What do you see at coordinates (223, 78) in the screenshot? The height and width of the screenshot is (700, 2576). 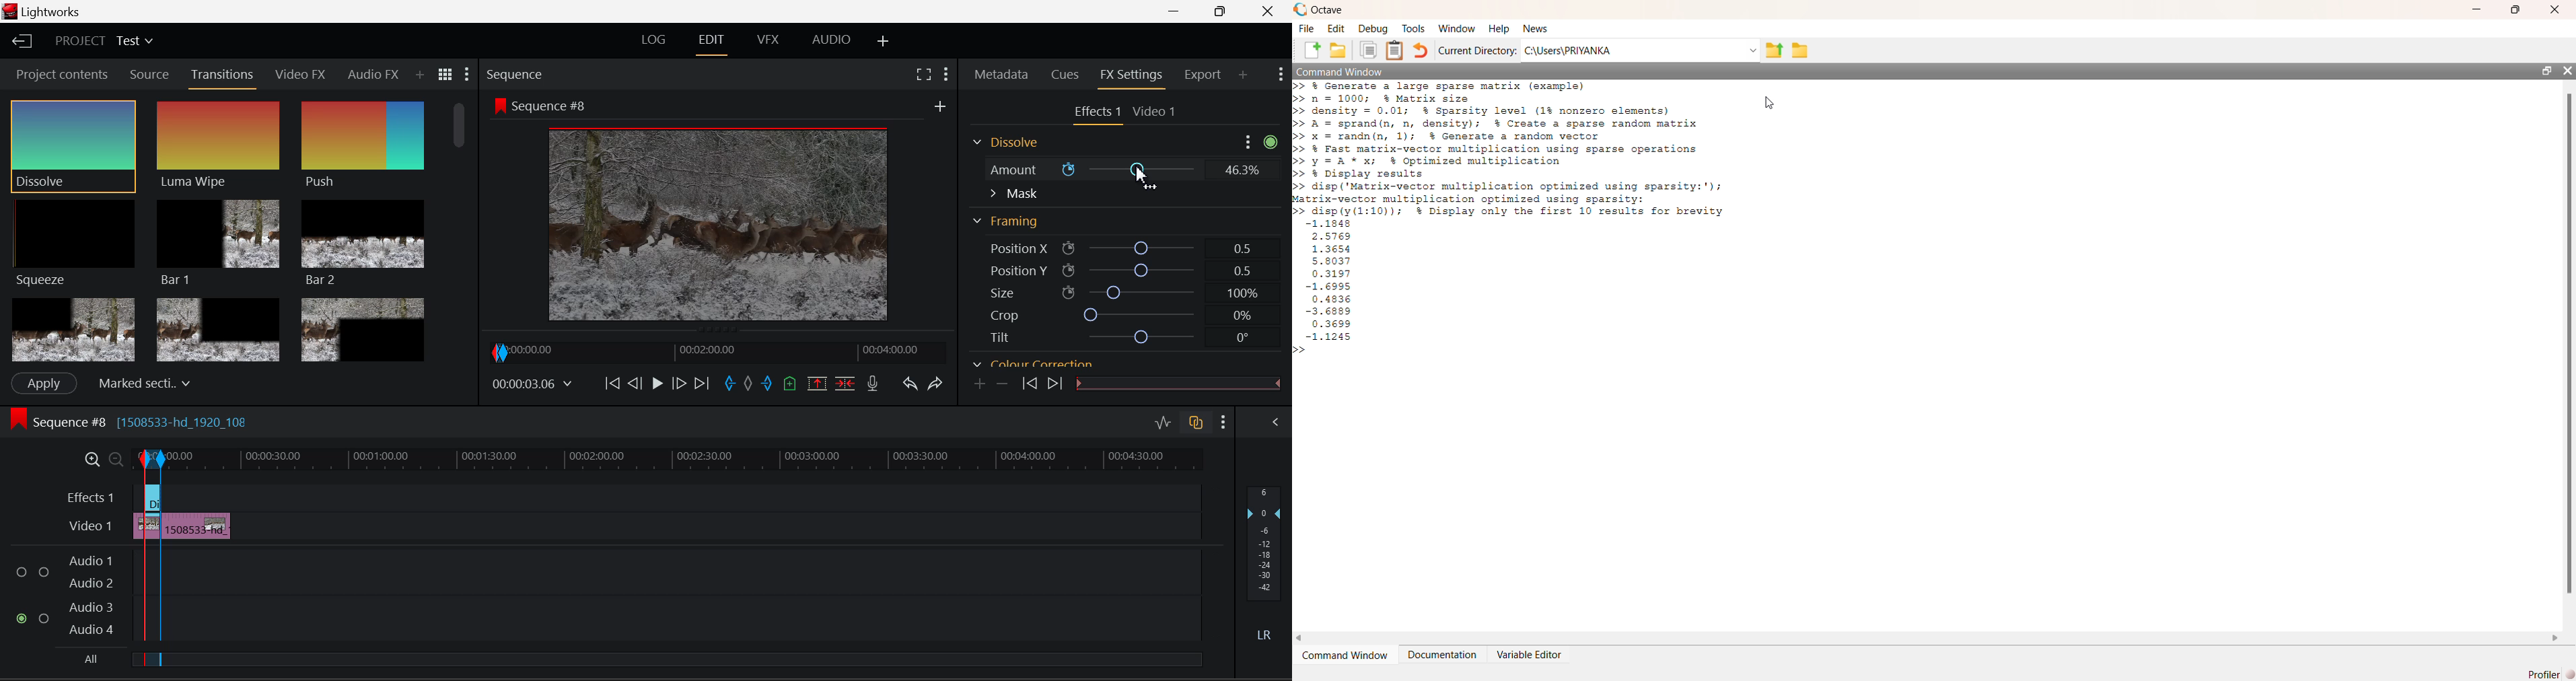 I see `Transitions Panel Open` at bounding box center [223, 78].